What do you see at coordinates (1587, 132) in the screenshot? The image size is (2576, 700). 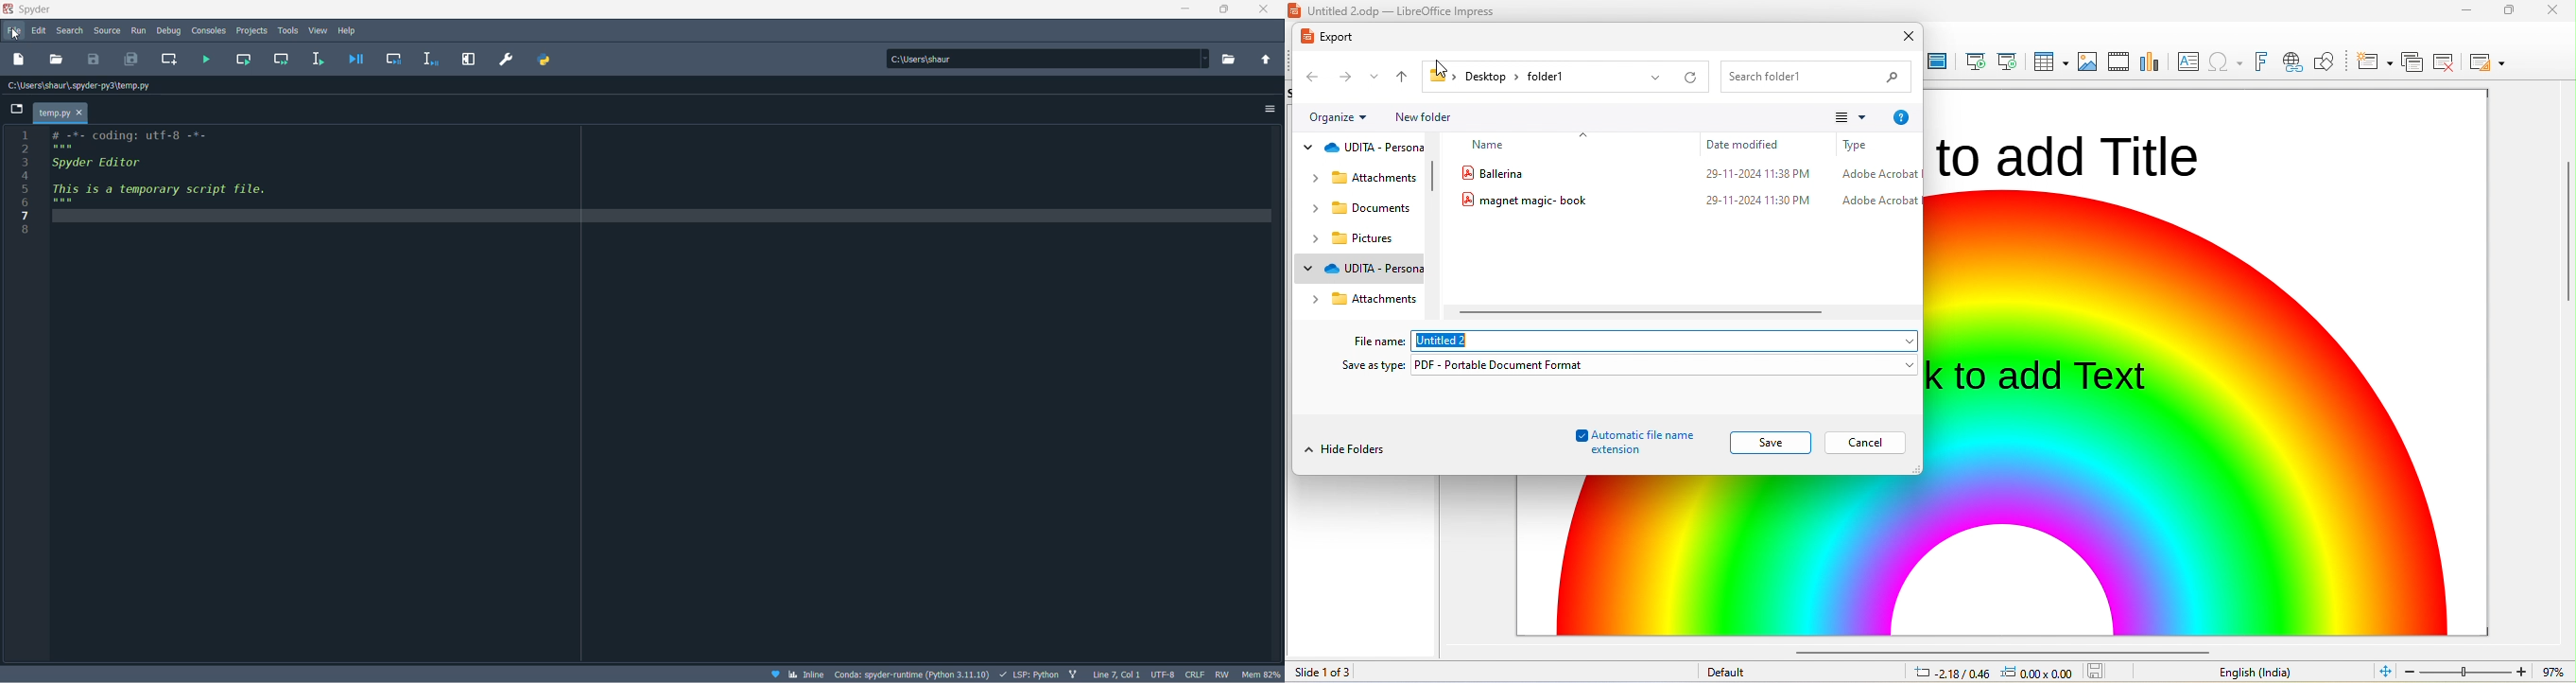 I see `drop down` at bounding box center [1587, 132].